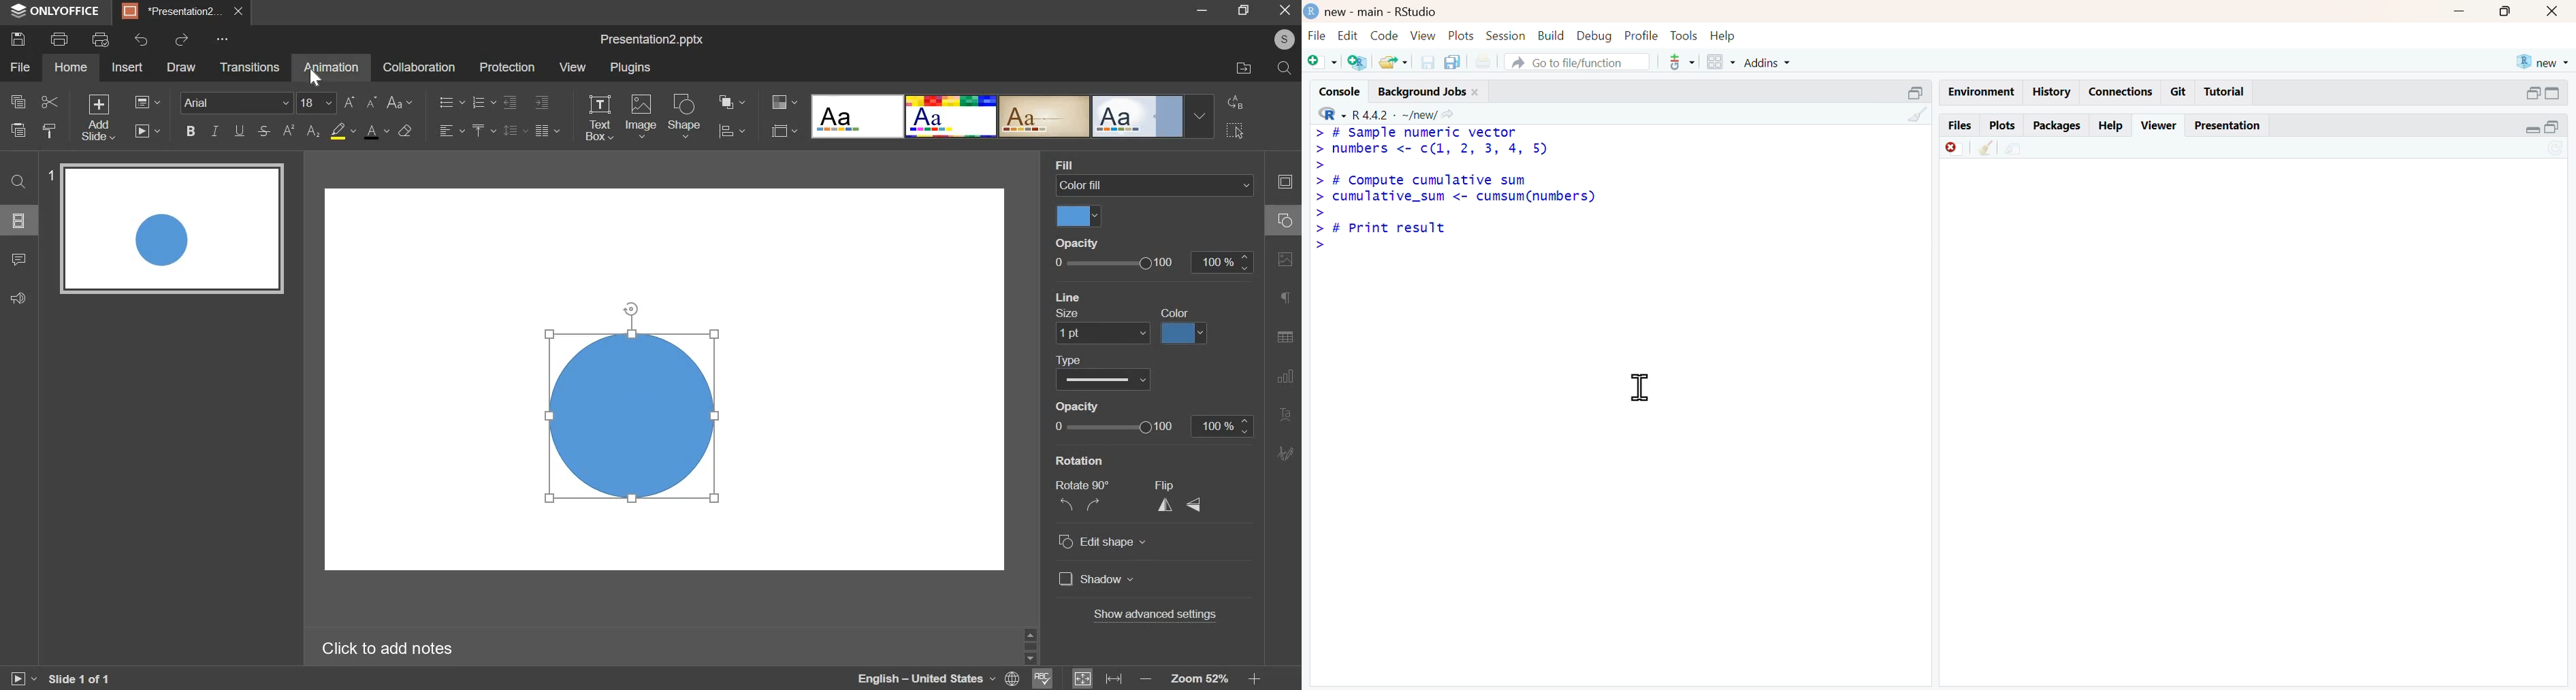 The image size is (2576, 700). I want to click on new, so click(2543, 62).